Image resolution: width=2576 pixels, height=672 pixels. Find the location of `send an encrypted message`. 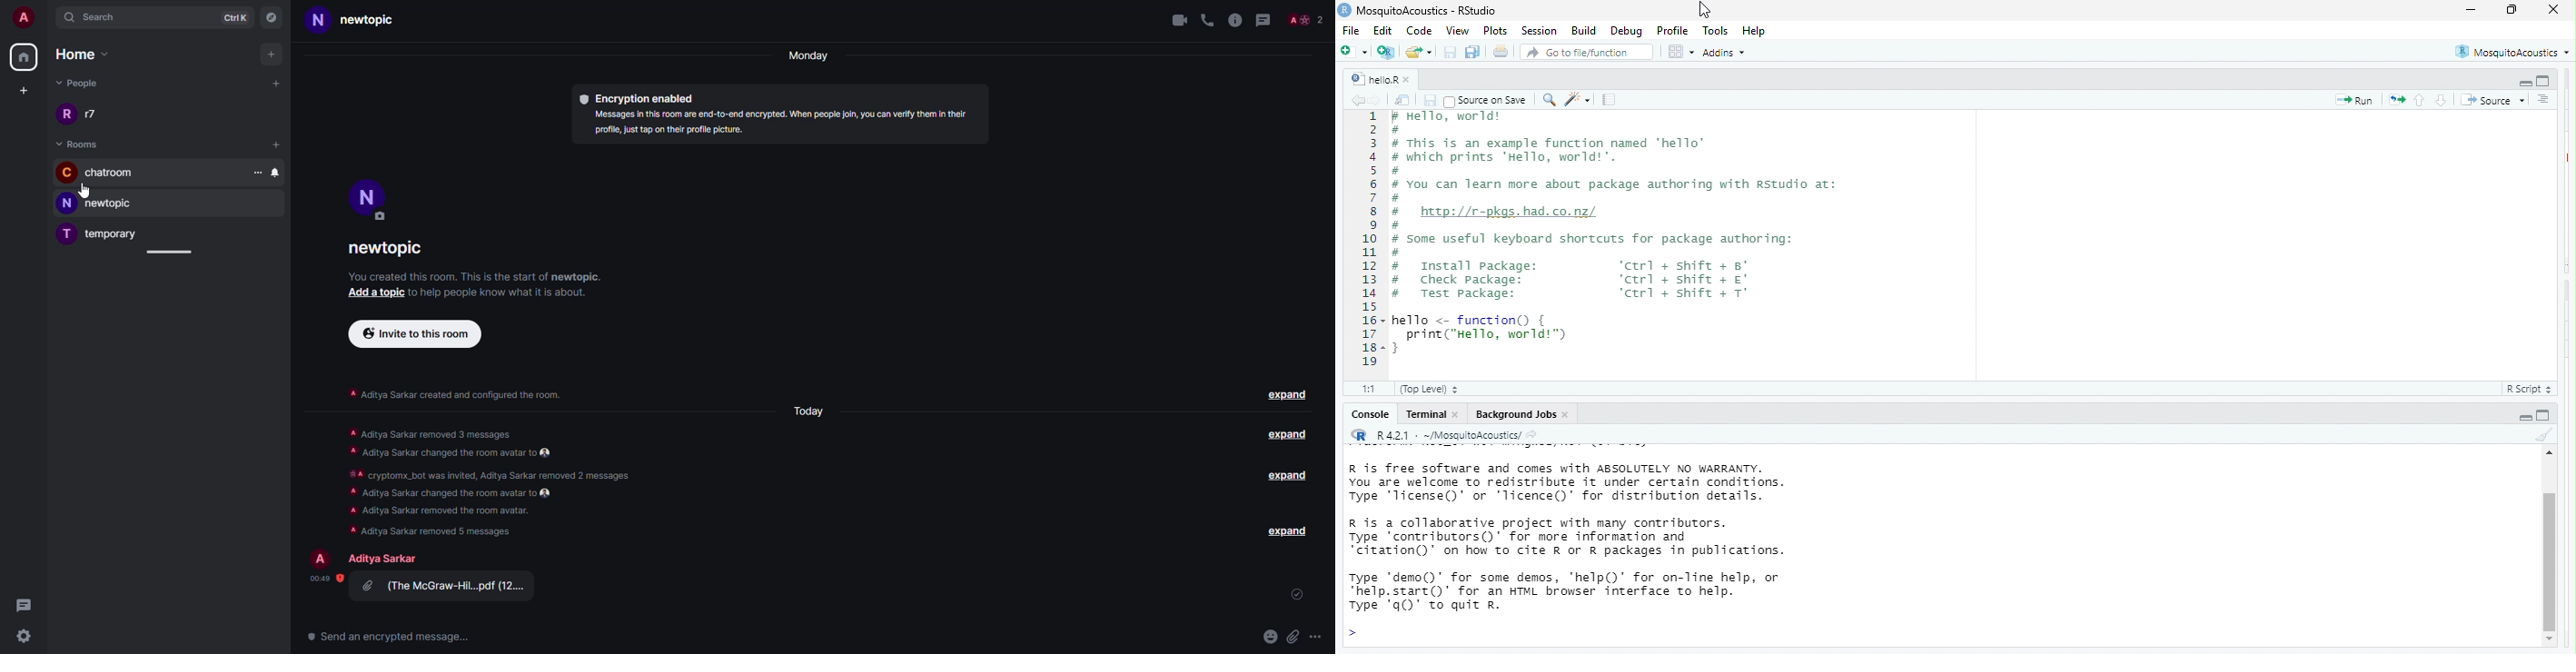

send an encrypted message is located at coordinates (390, 638).